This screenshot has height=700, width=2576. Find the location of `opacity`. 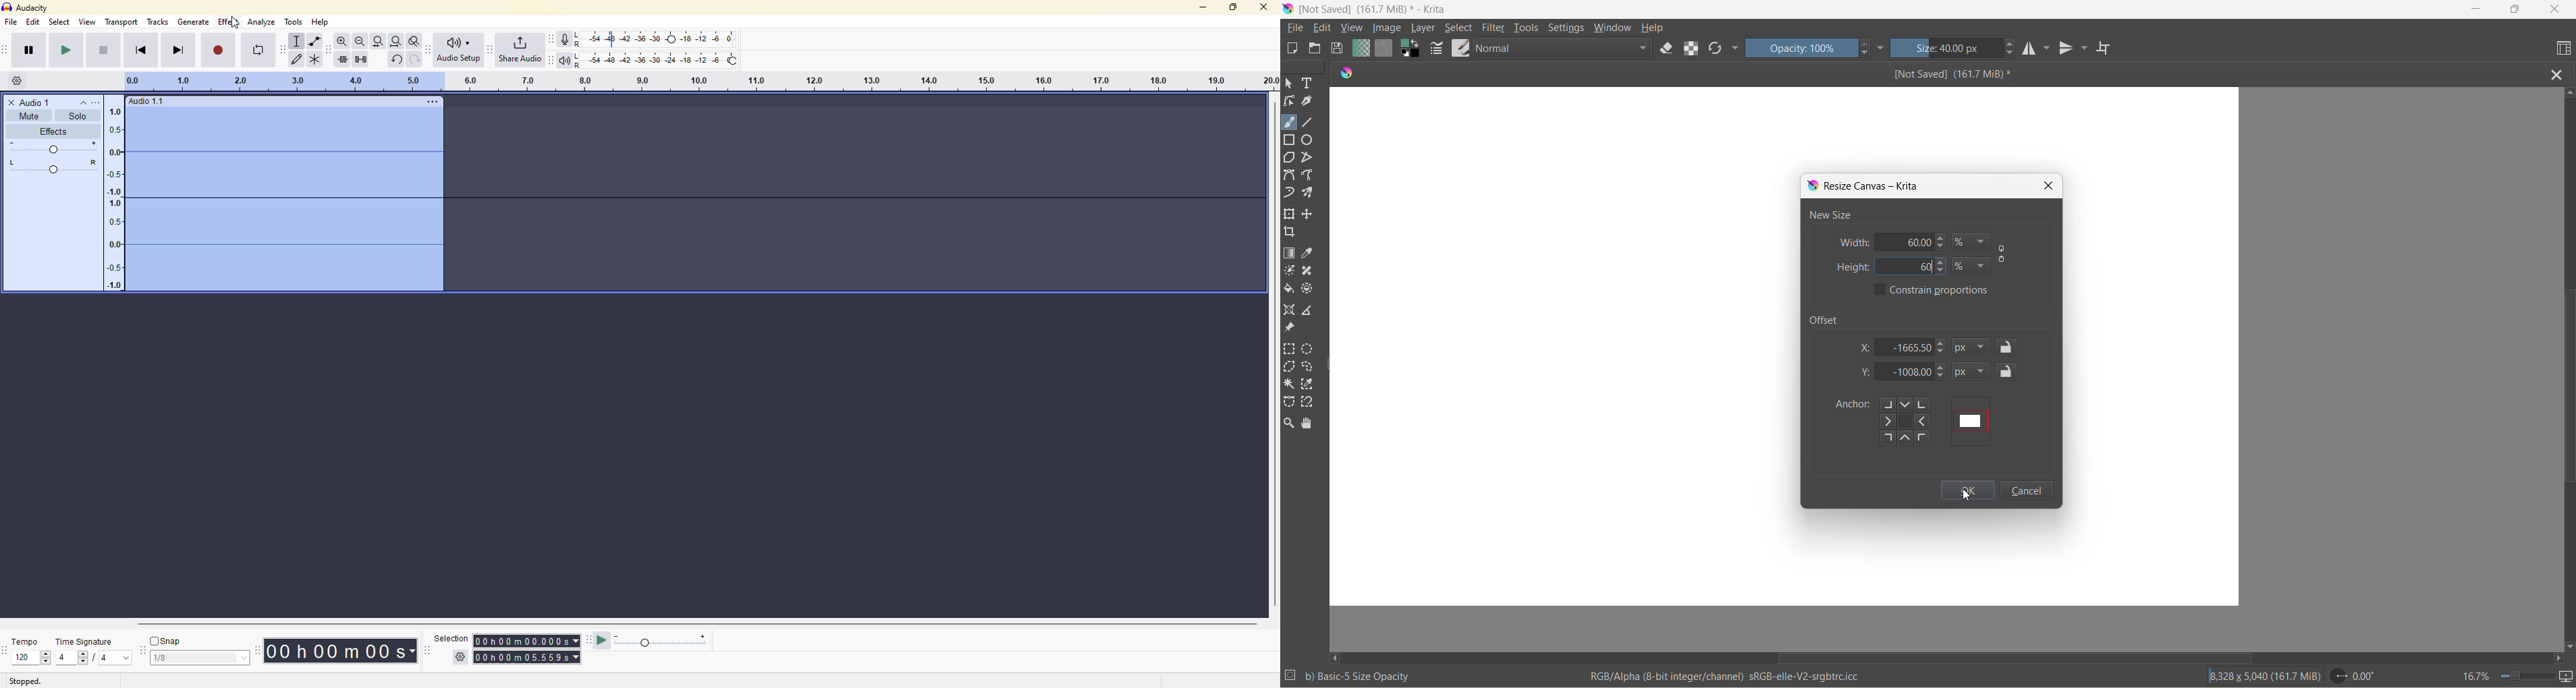

opacity is located at coordinates (1802, 48).